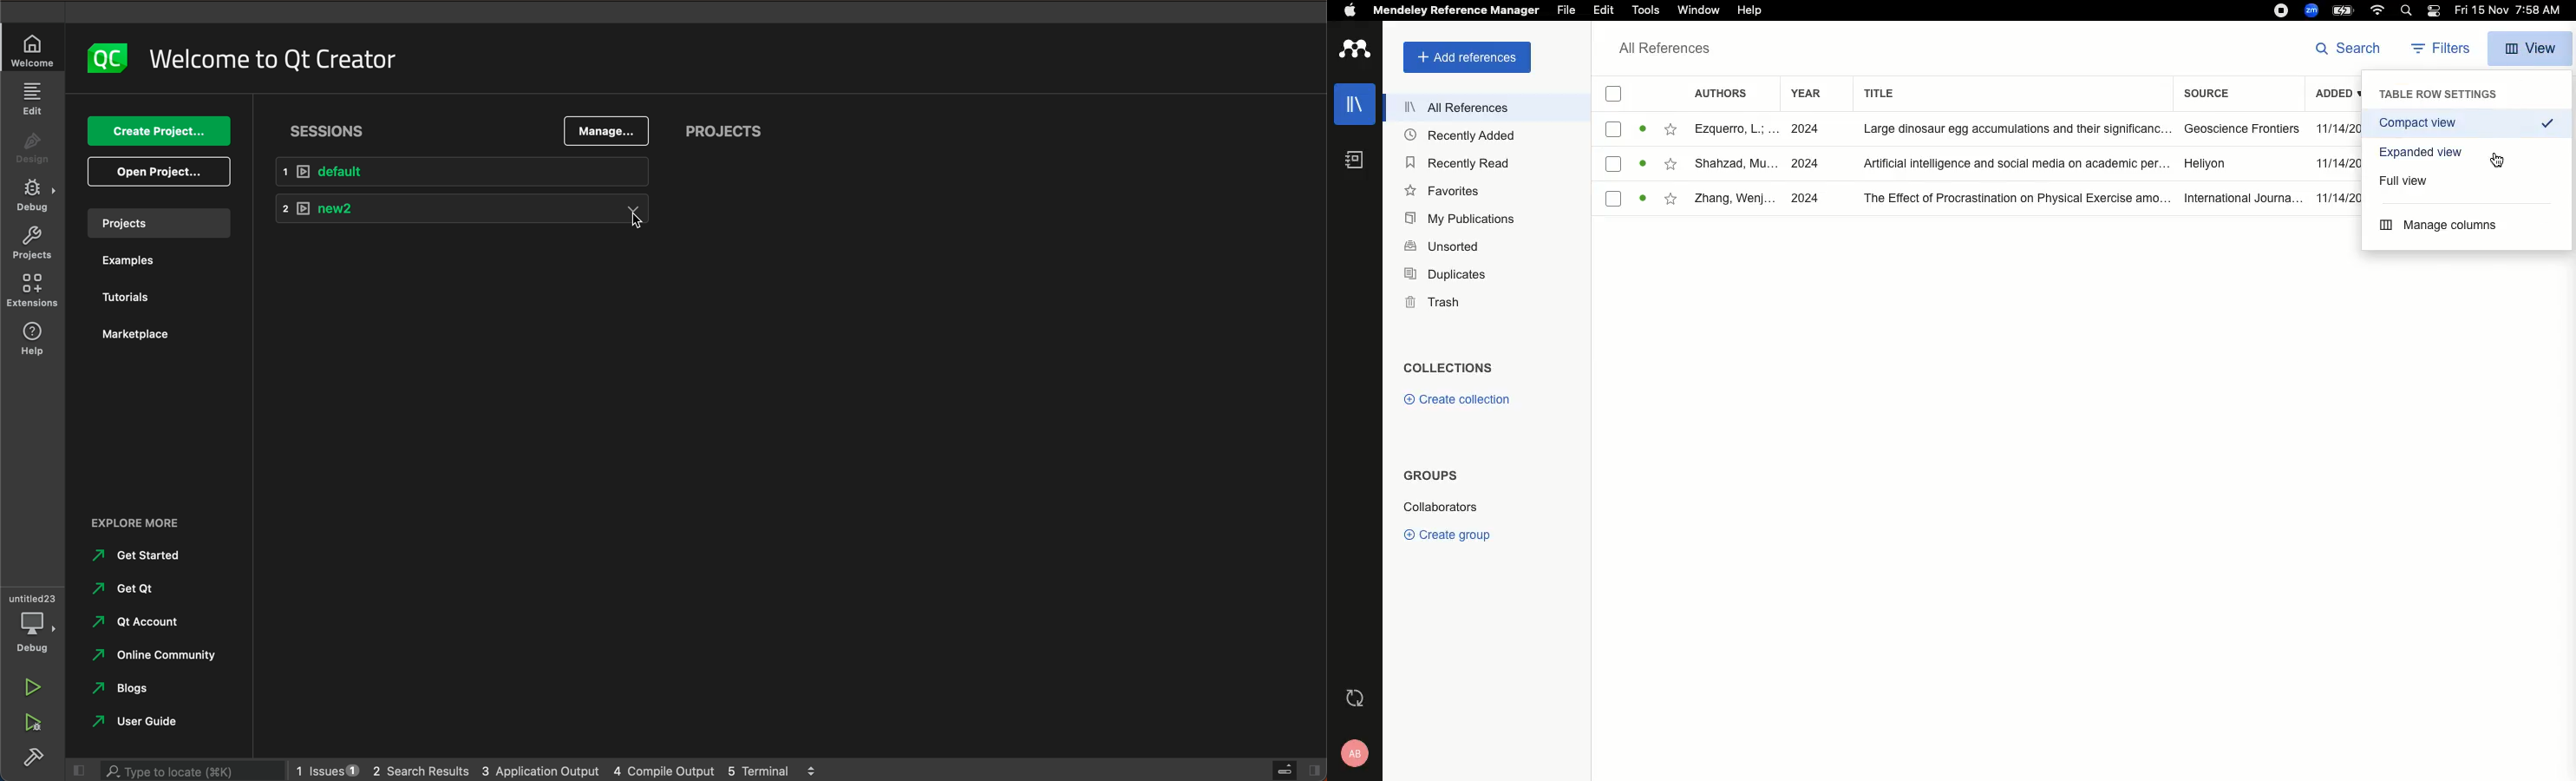  I want to click on File, so click(1567, 10).